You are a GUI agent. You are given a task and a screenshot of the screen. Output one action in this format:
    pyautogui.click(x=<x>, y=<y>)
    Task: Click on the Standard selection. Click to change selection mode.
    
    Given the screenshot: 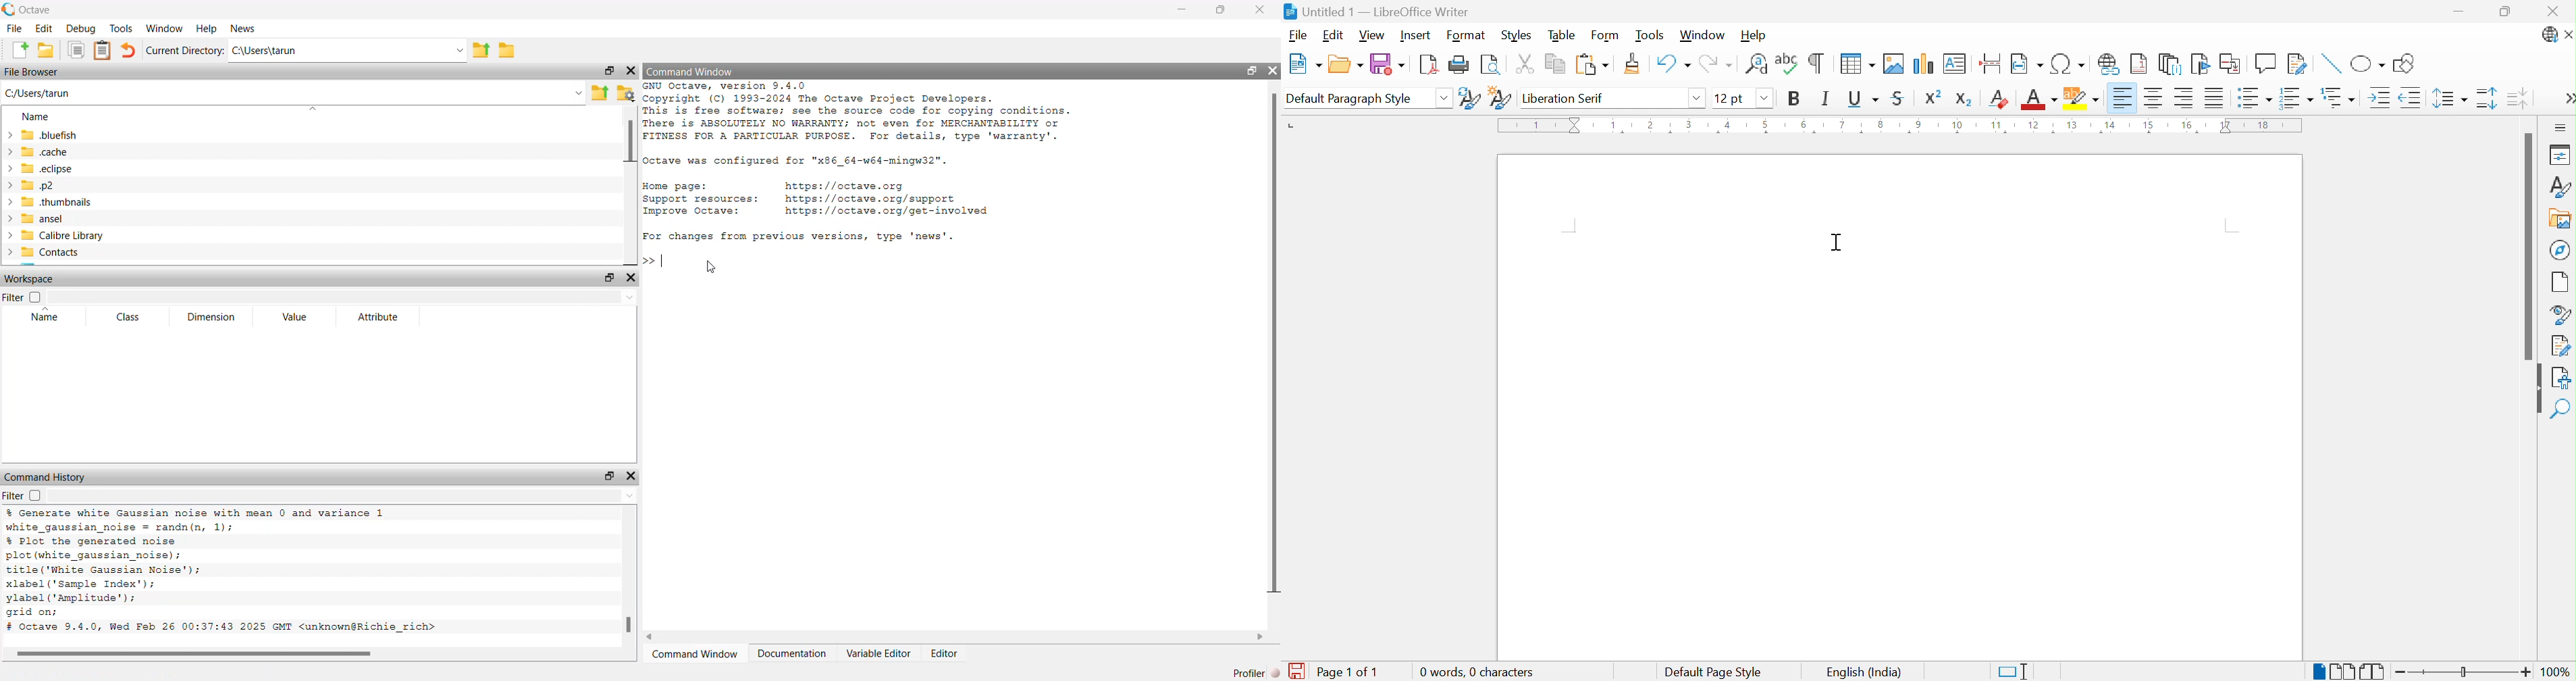 What is the action you would take?
    pyautogui.click(x=2016, y=672)
    